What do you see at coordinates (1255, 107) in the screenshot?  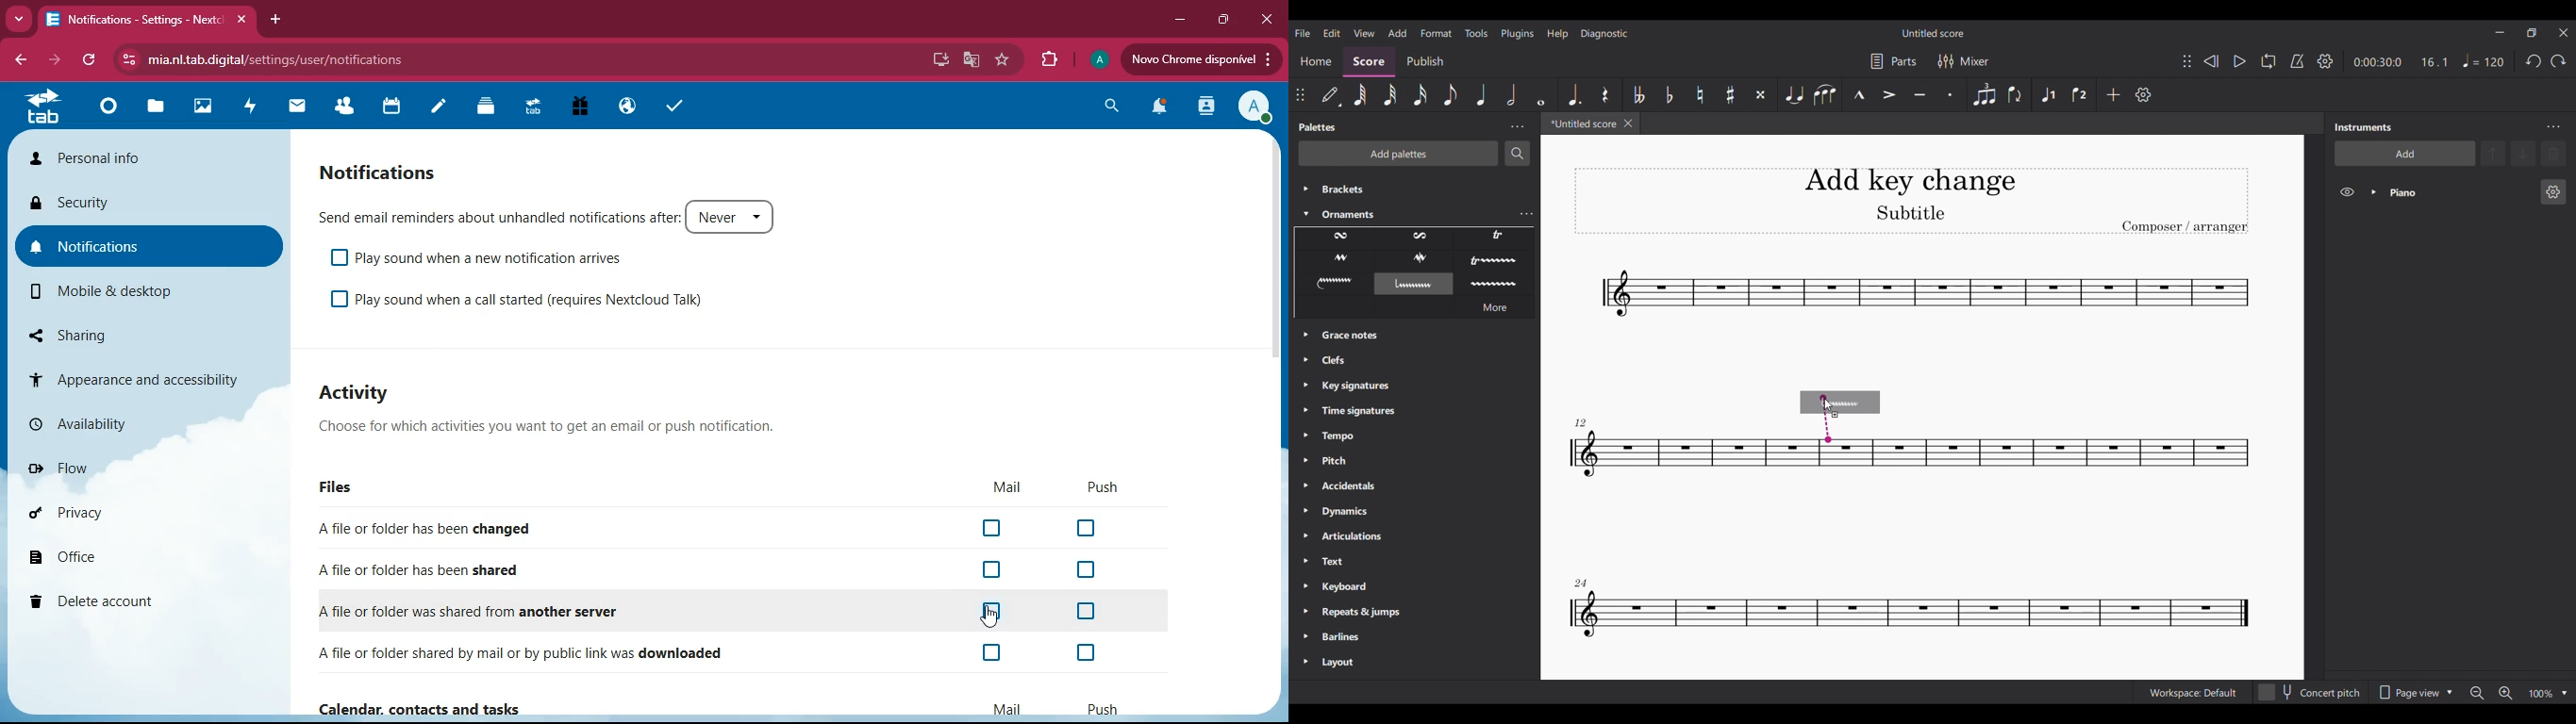 I see `profile` at bounding box center [1255, 107].